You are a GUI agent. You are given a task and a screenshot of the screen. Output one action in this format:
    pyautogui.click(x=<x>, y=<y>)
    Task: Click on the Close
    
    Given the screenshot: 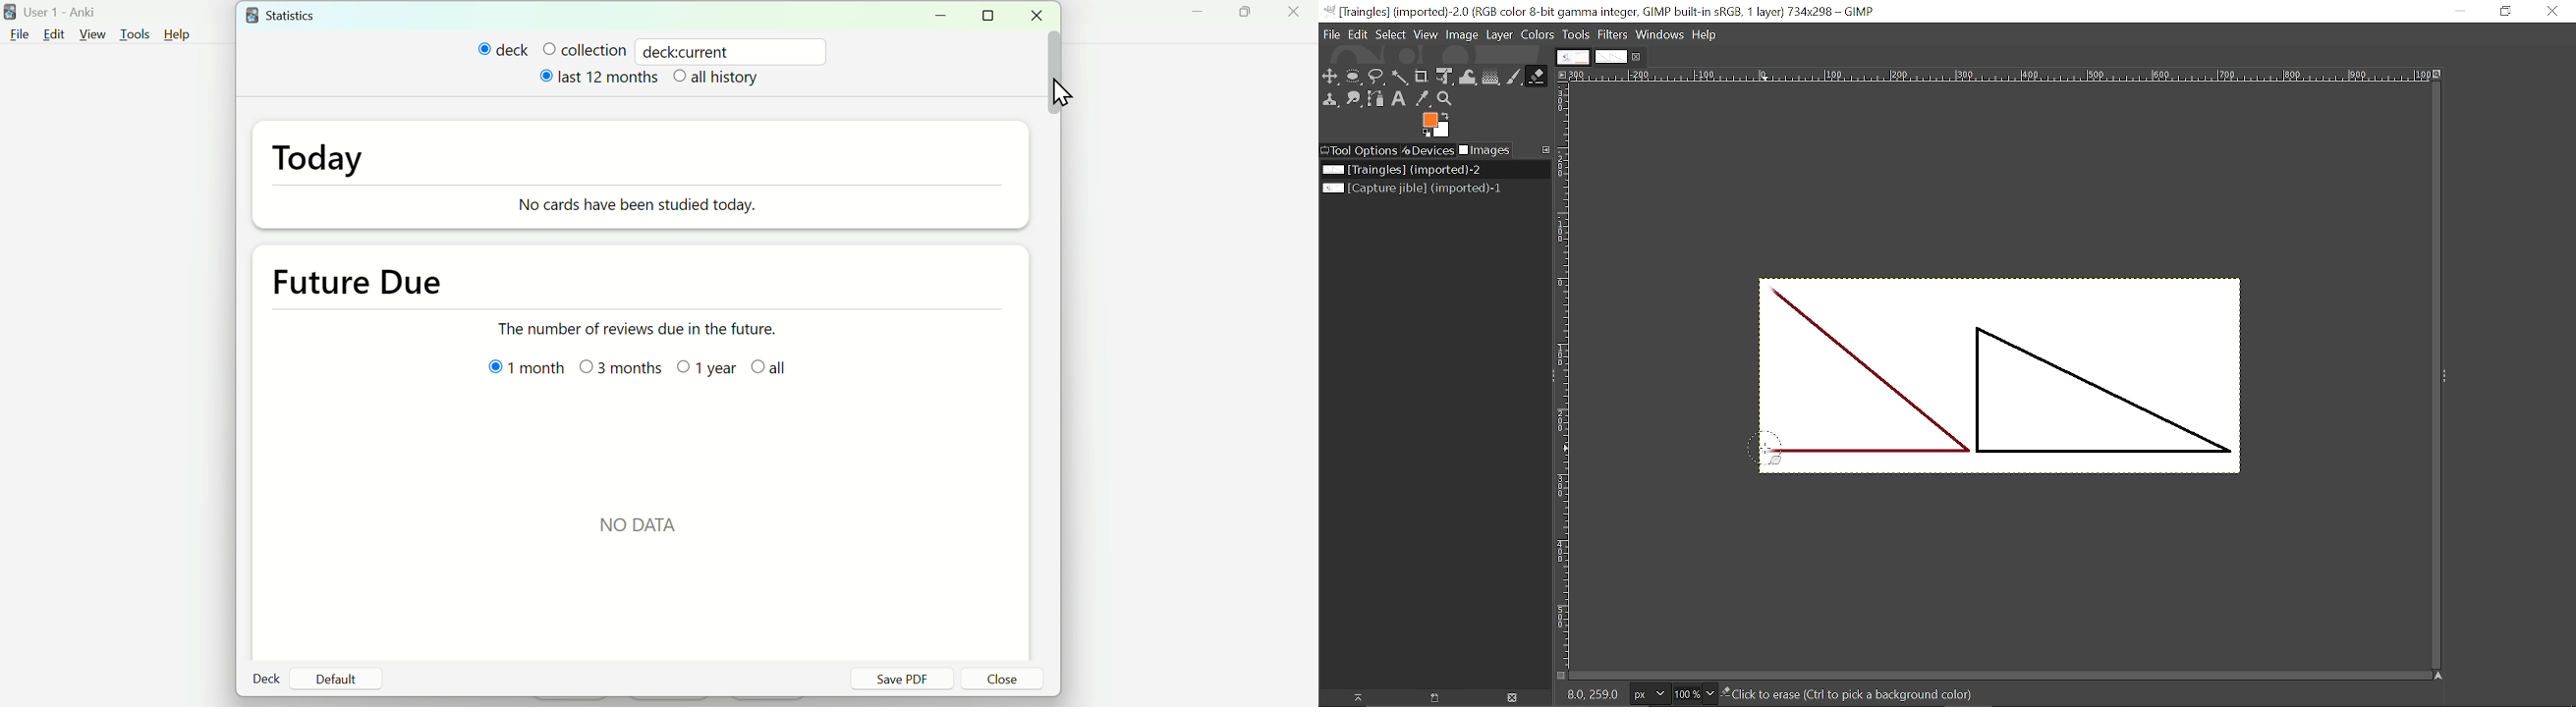 What is the action you would take?
    pyautogui.click(x=1041, y=16)
    